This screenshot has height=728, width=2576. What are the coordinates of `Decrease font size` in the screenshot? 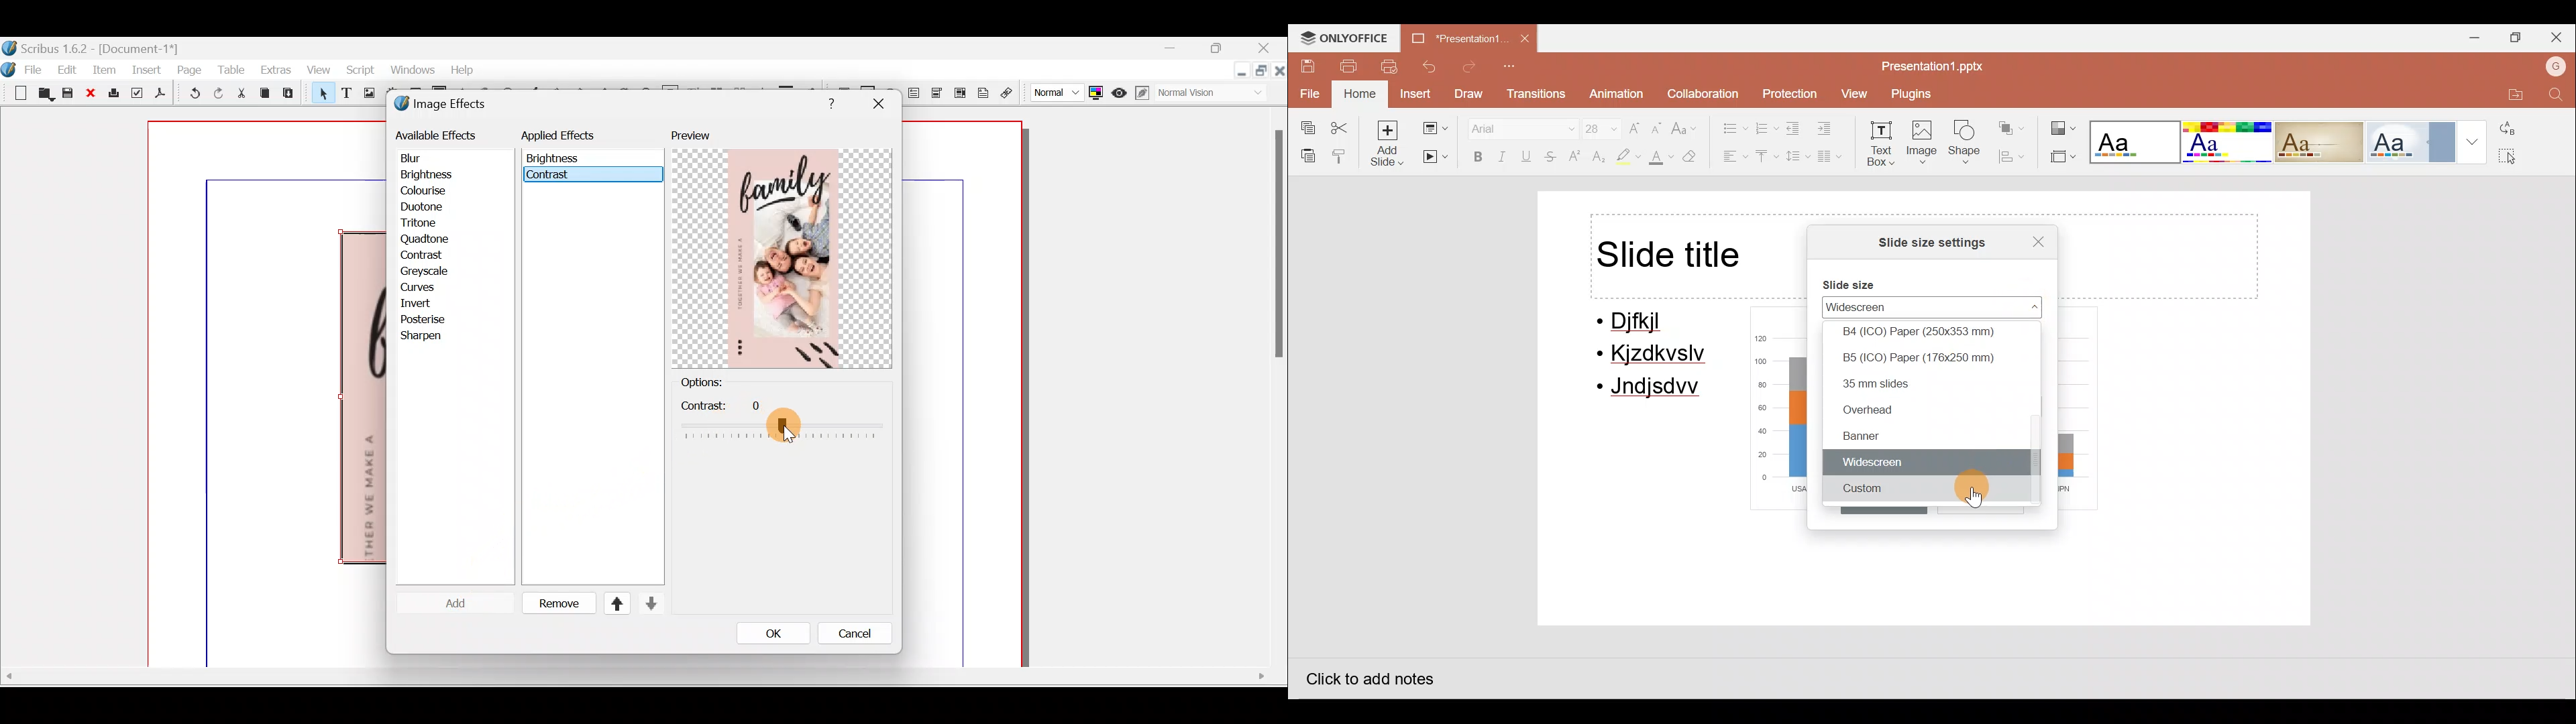 It's located at (1658, 123).